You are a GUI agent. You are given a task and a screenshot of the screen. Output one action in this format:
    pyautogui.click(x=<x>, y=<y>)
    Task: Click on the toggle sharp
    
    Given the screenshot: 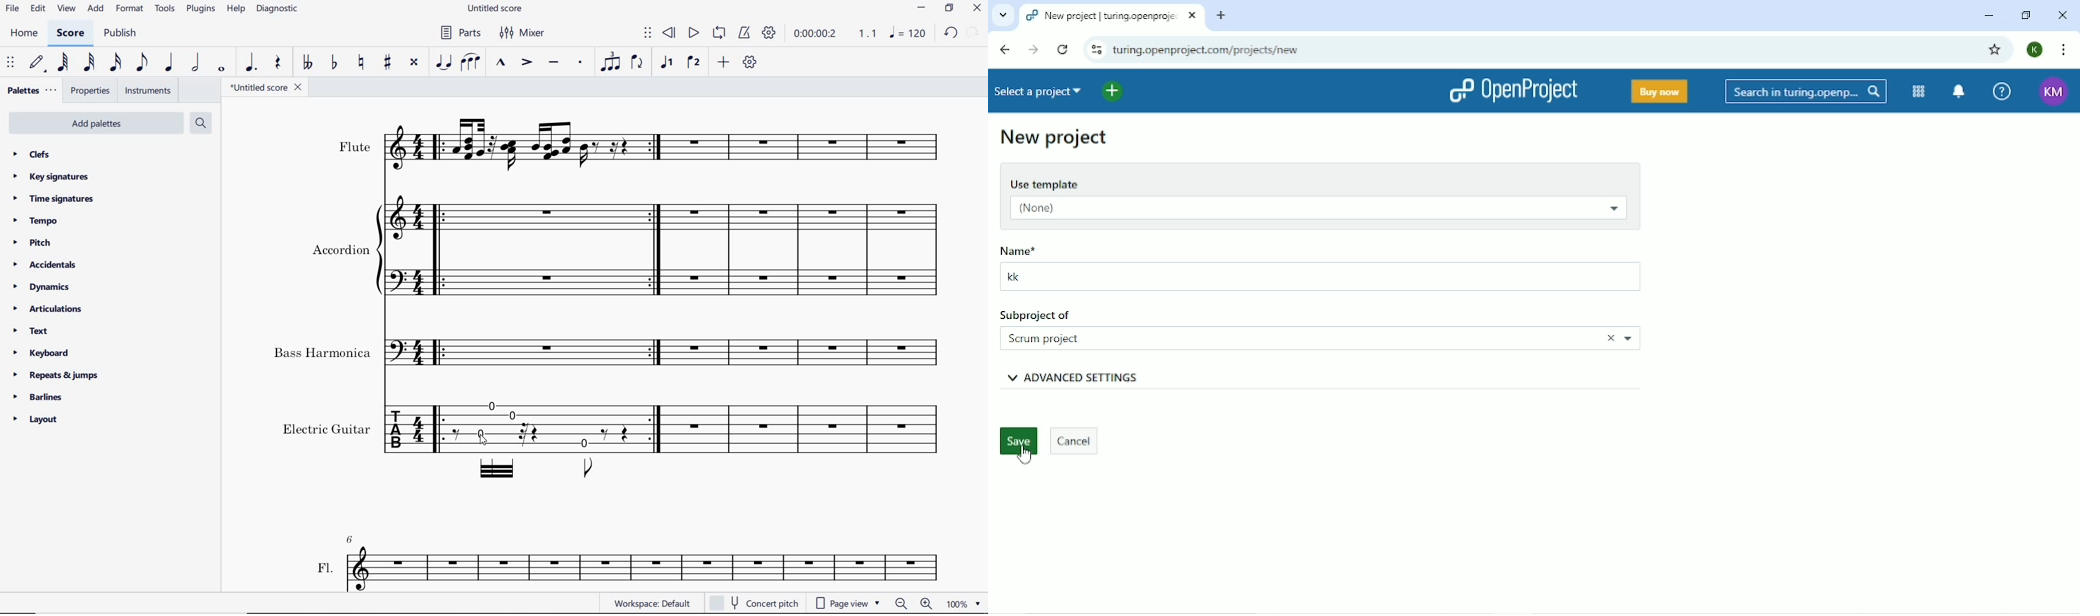 What is the action you would take?
    pyautogui.click(x=389, y=62)
    